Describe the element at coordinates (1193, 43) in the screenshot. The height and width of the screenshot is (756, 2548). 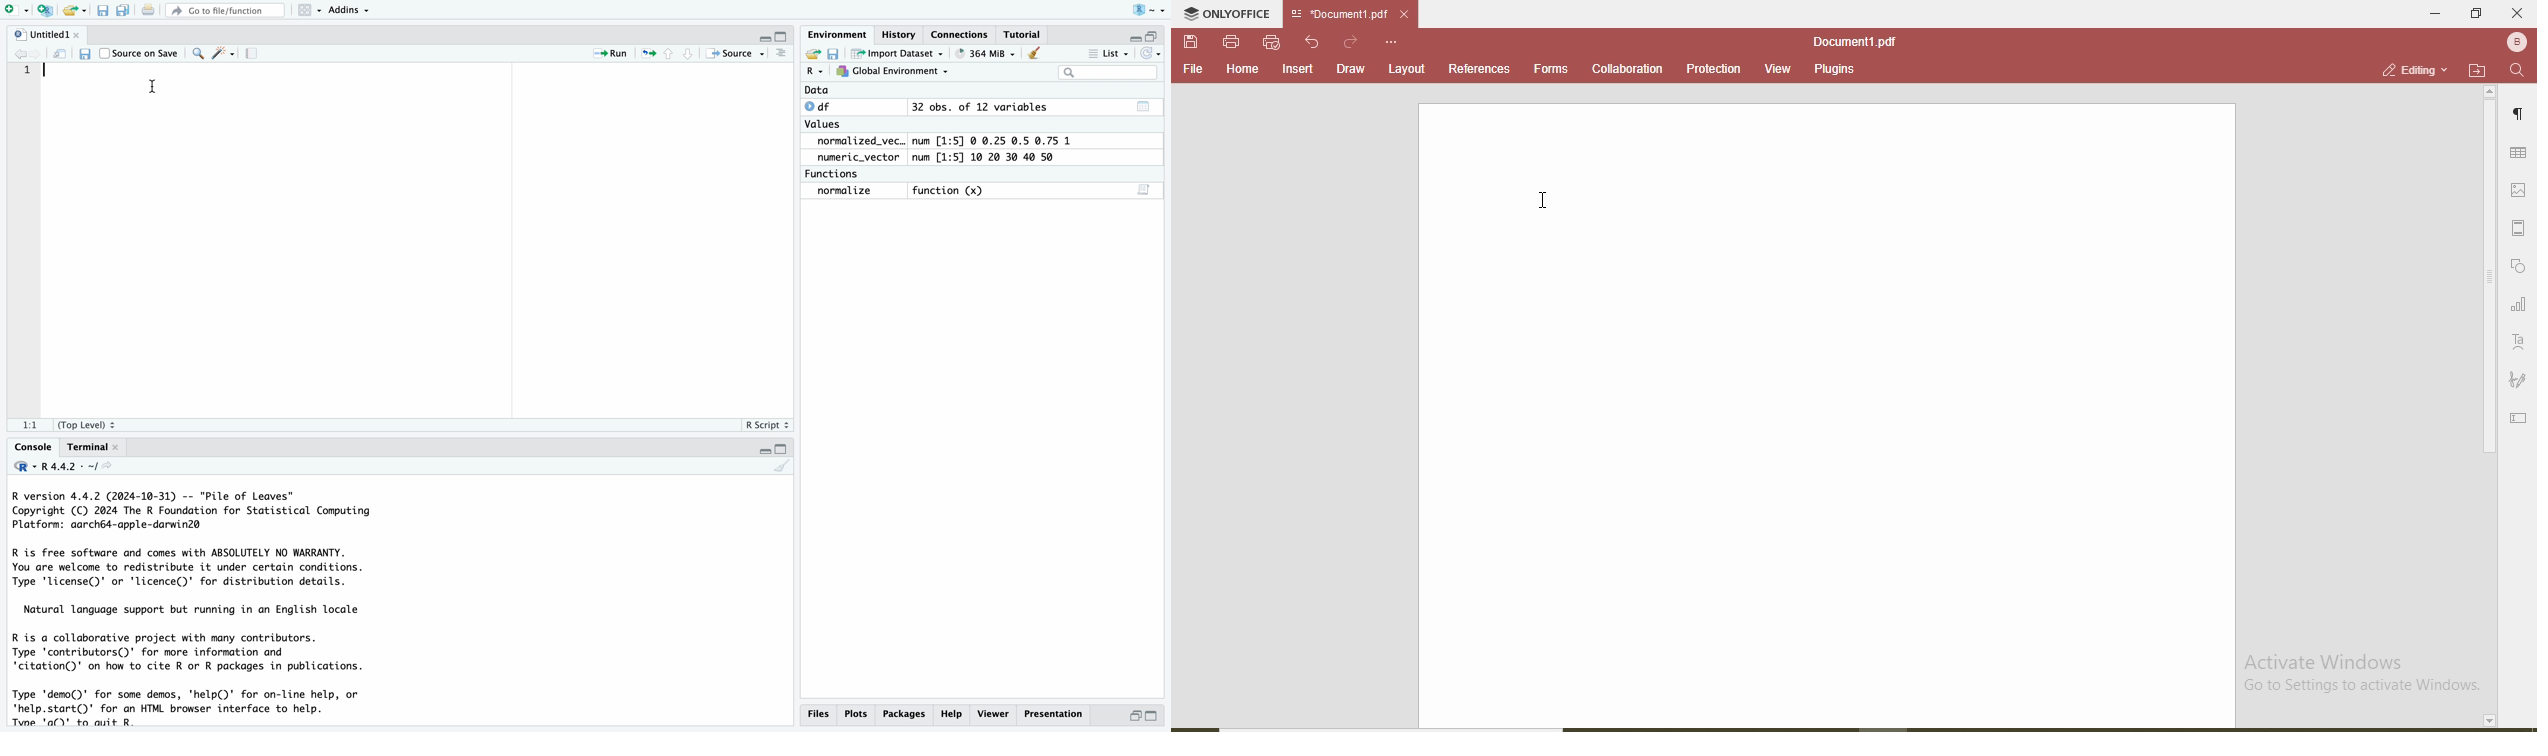
I see `save` at that location.